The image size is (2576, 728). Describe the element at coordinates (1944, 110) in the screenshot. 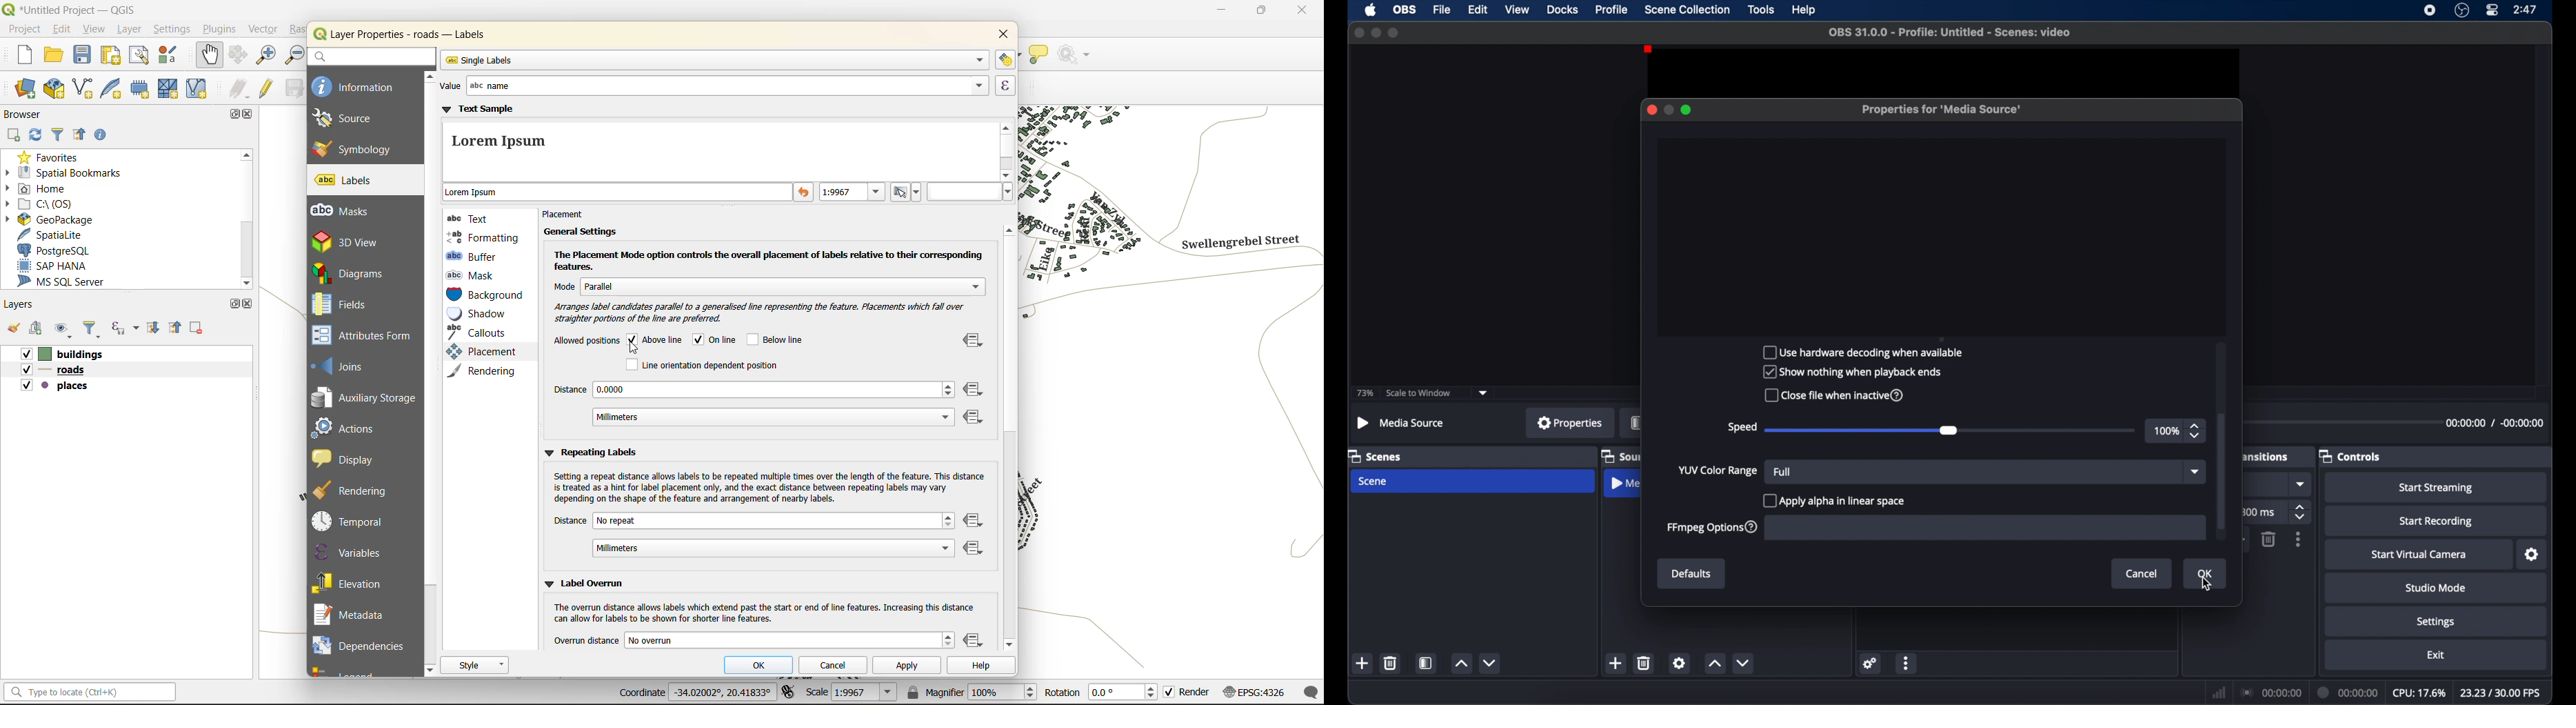

I see `properties for media source` at that location.